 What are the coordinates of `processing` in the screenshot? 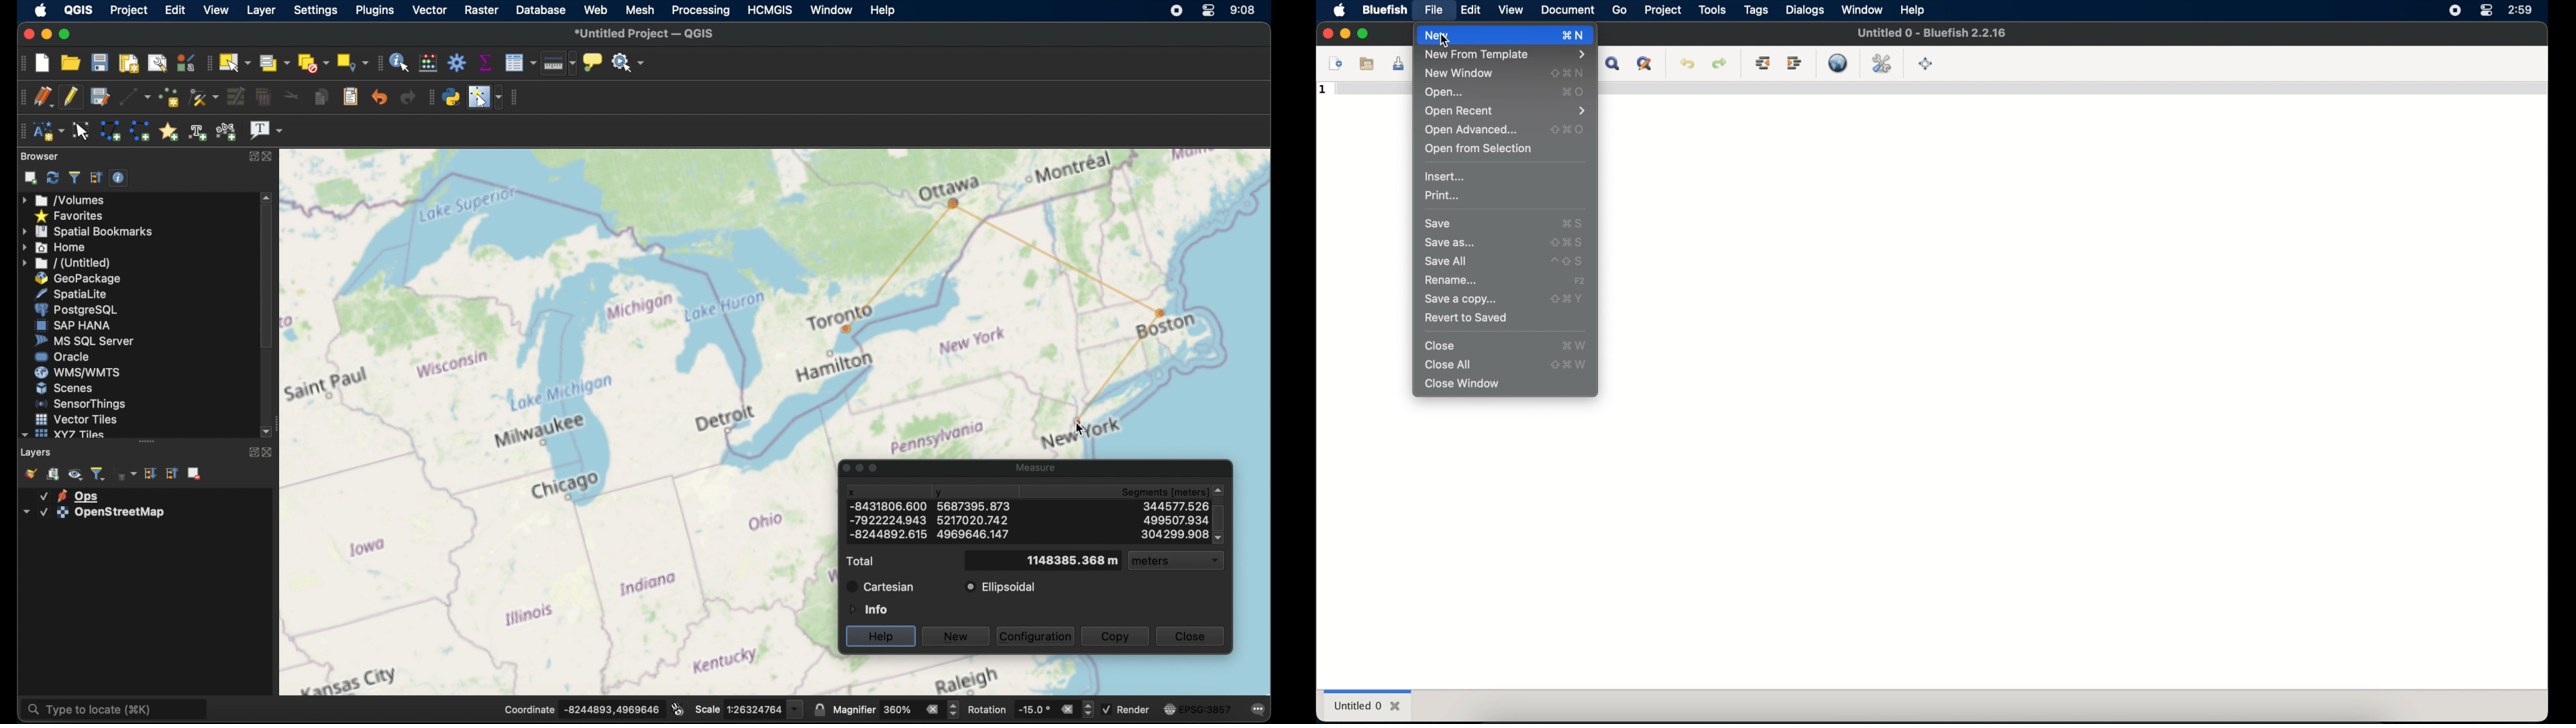 It's located at (701, 11).